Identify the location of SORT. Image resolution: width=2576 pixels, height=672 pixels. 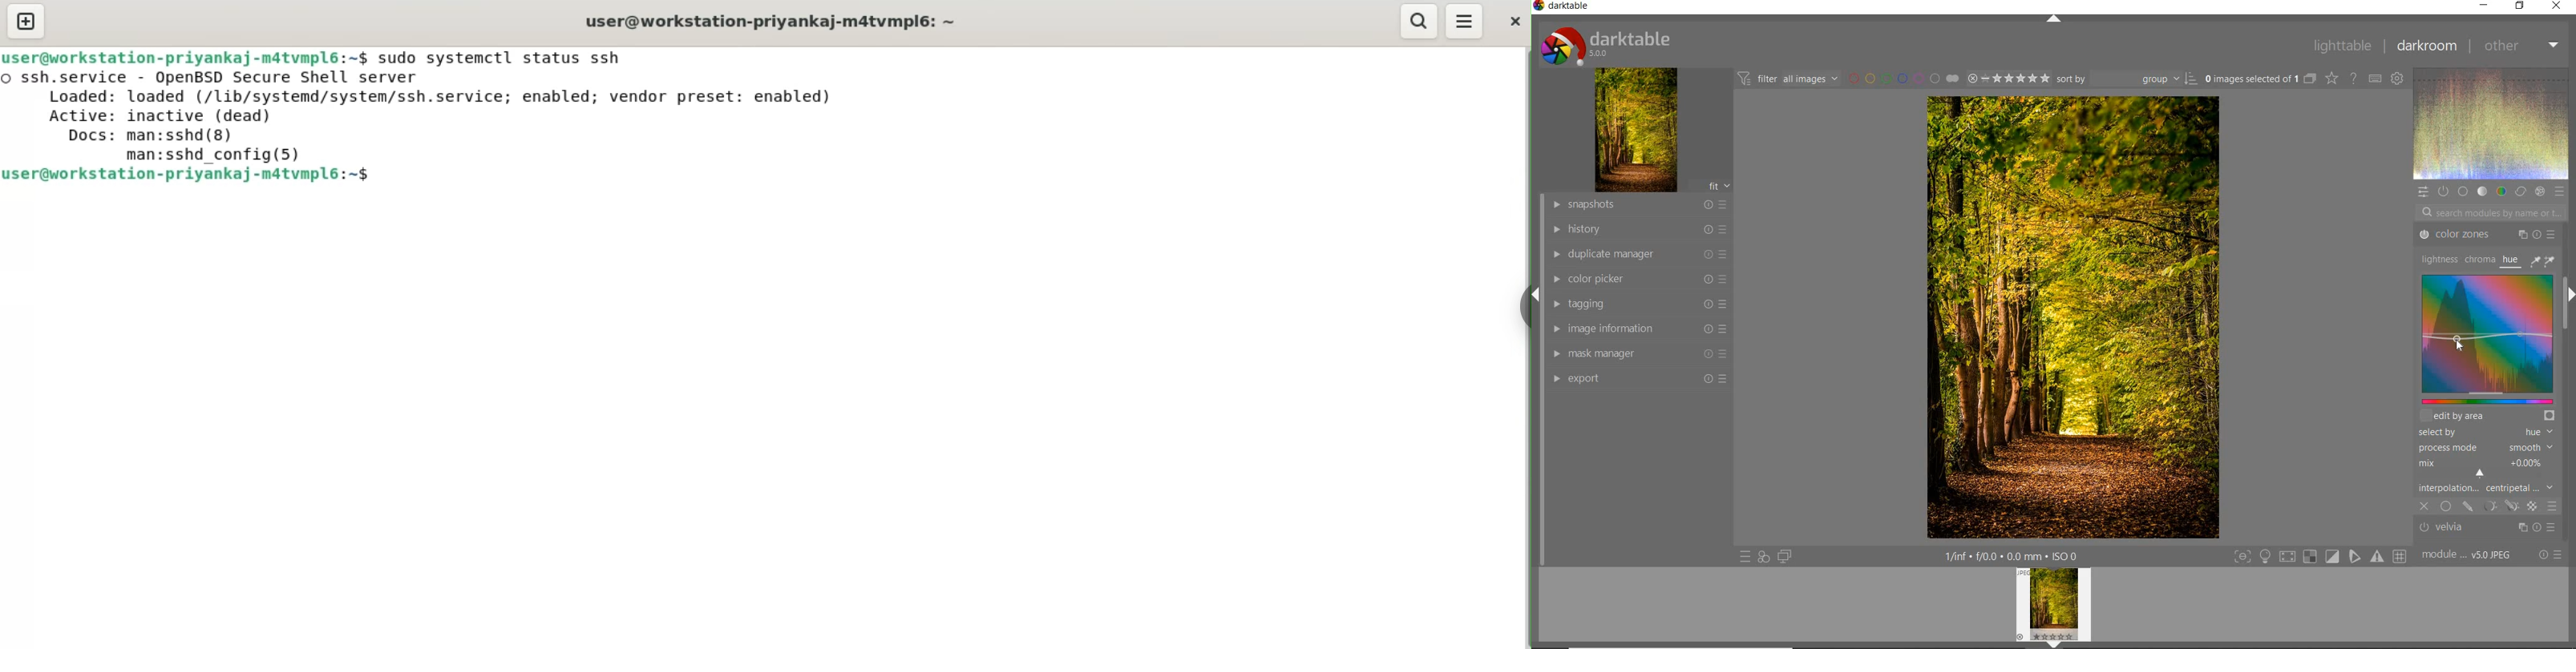
(2126, 78).